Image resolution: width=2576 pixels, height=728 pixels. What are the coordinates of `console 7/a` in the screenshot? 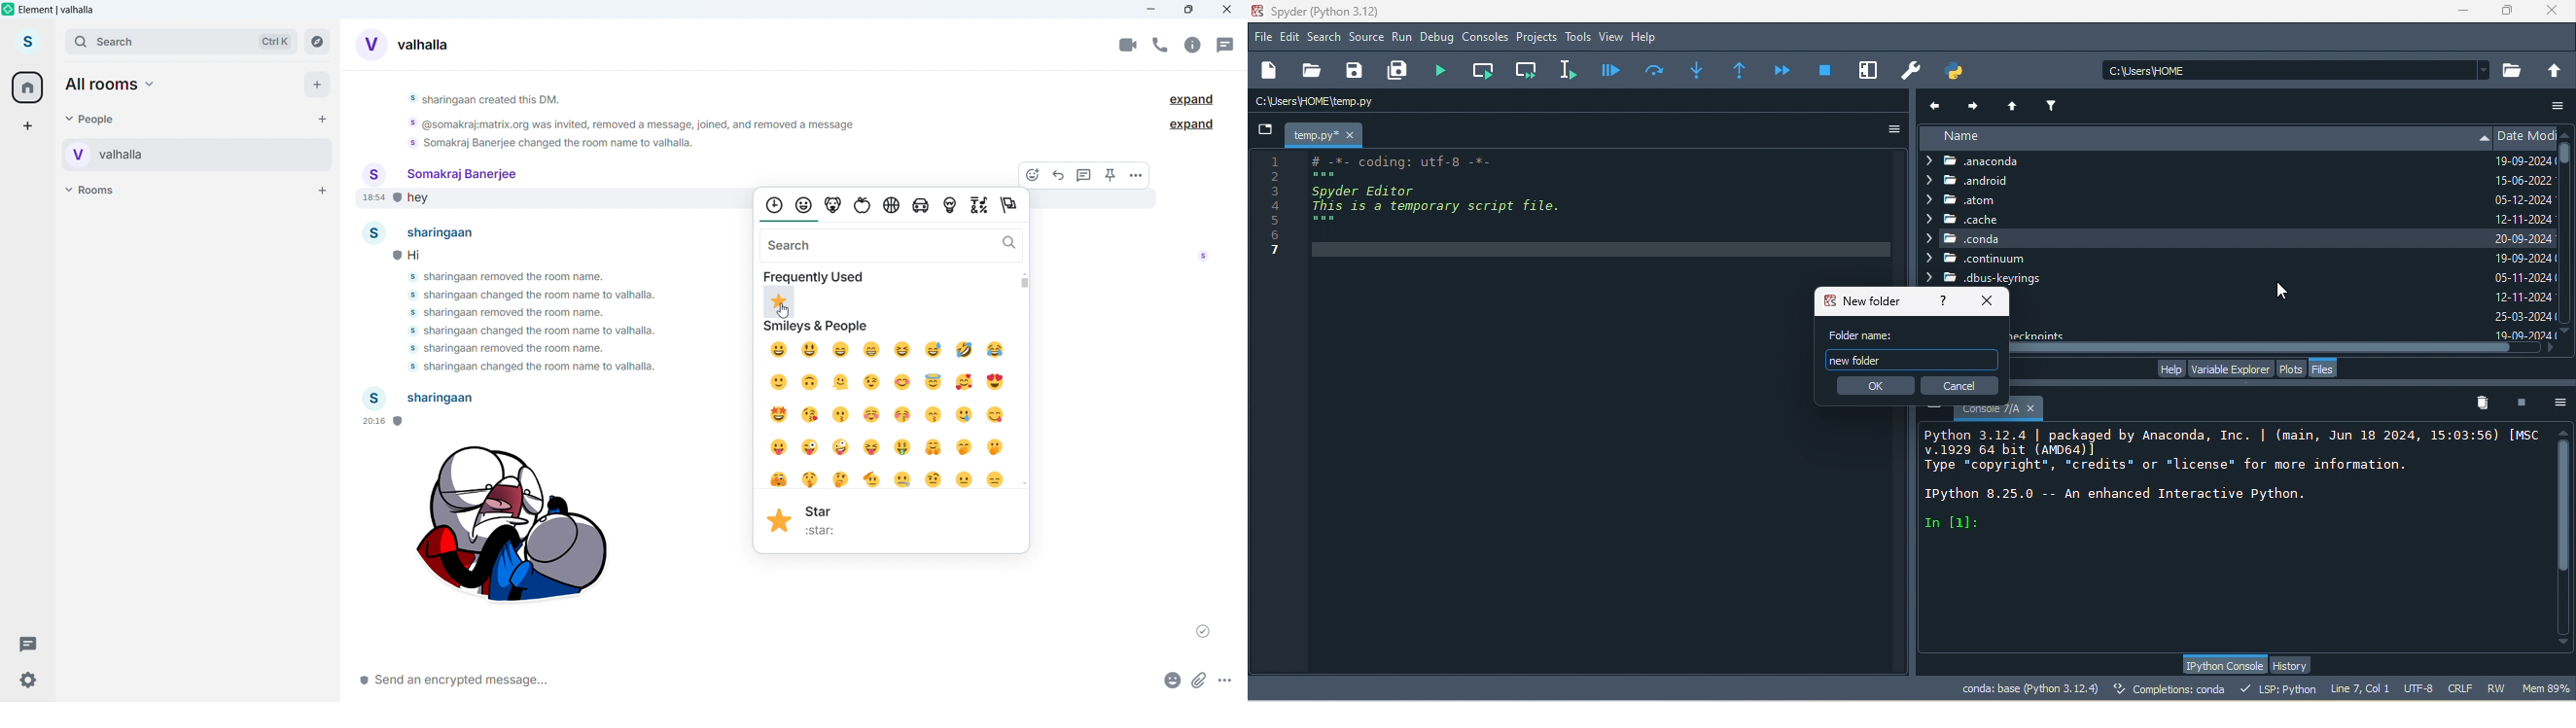 It's located at (1997, 412).